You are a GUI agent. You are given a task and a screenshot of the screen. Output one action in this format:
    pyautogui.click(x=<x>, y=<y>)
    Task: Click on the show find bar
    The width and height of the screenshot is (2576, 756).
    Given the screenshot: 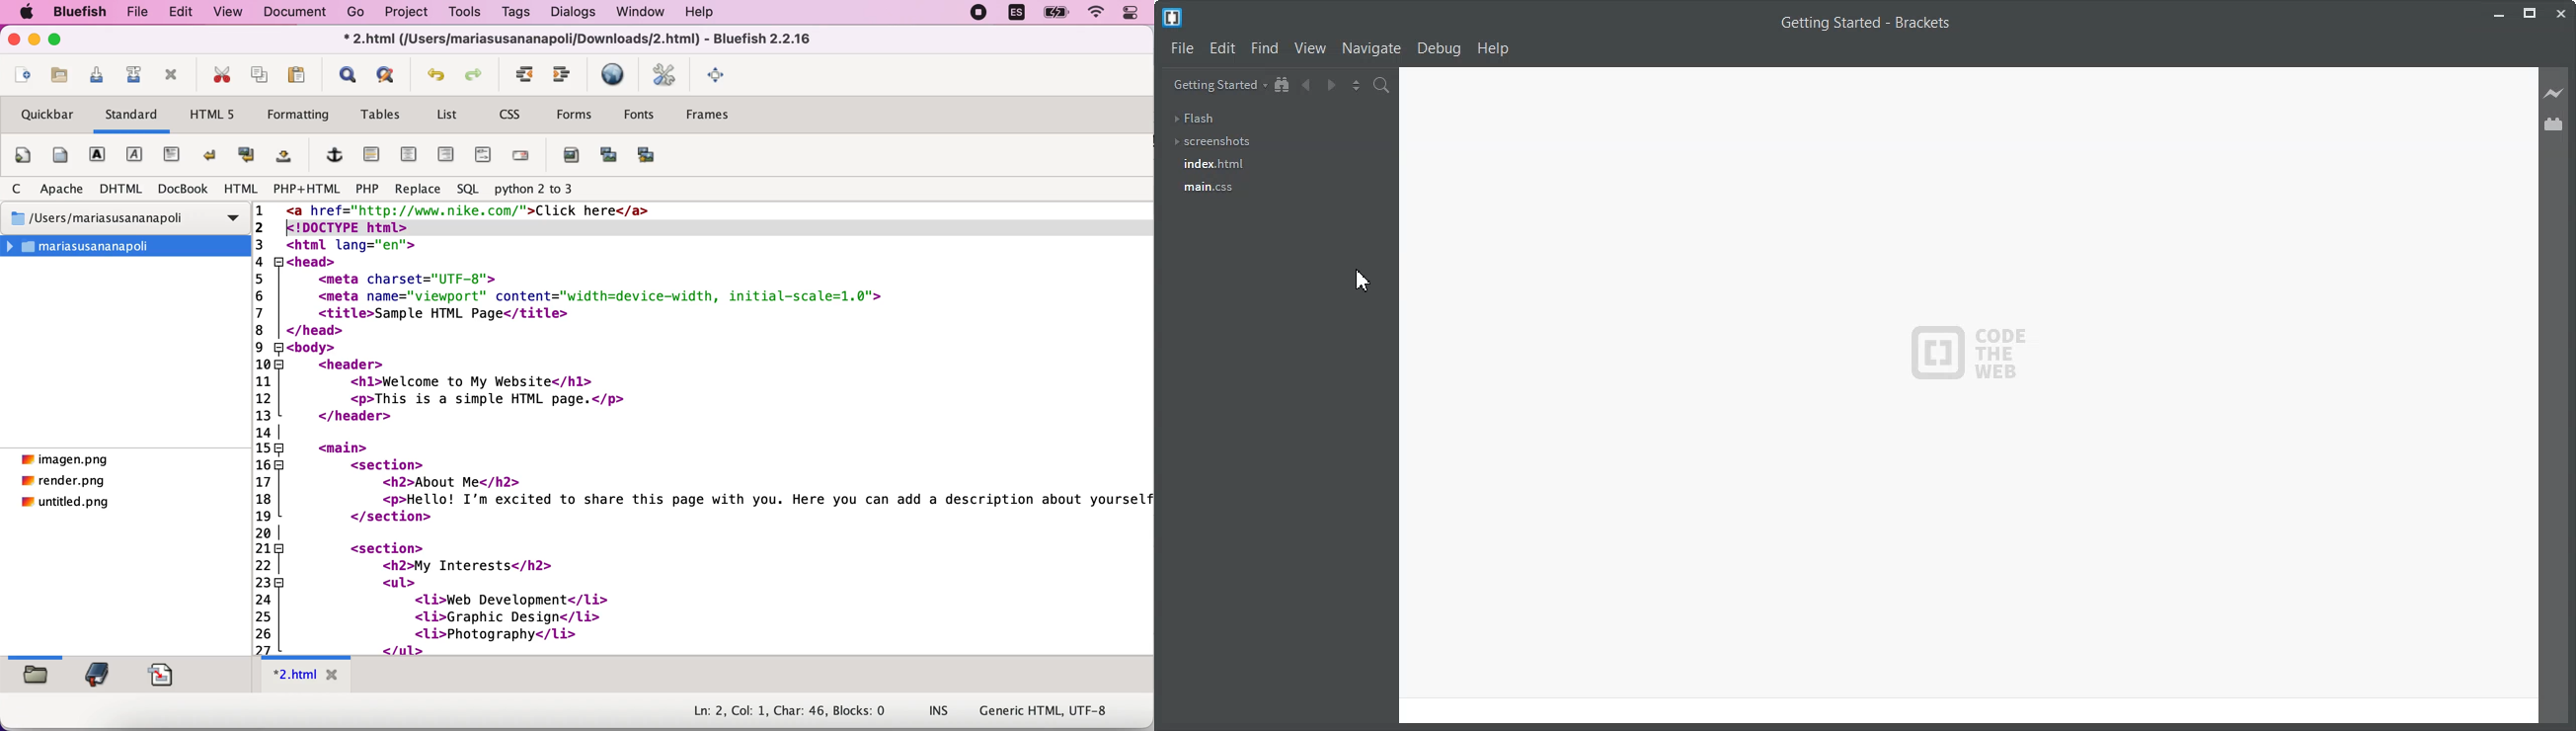 What is the action you would take?
    pyautogui.click(x=348, y=76)
    